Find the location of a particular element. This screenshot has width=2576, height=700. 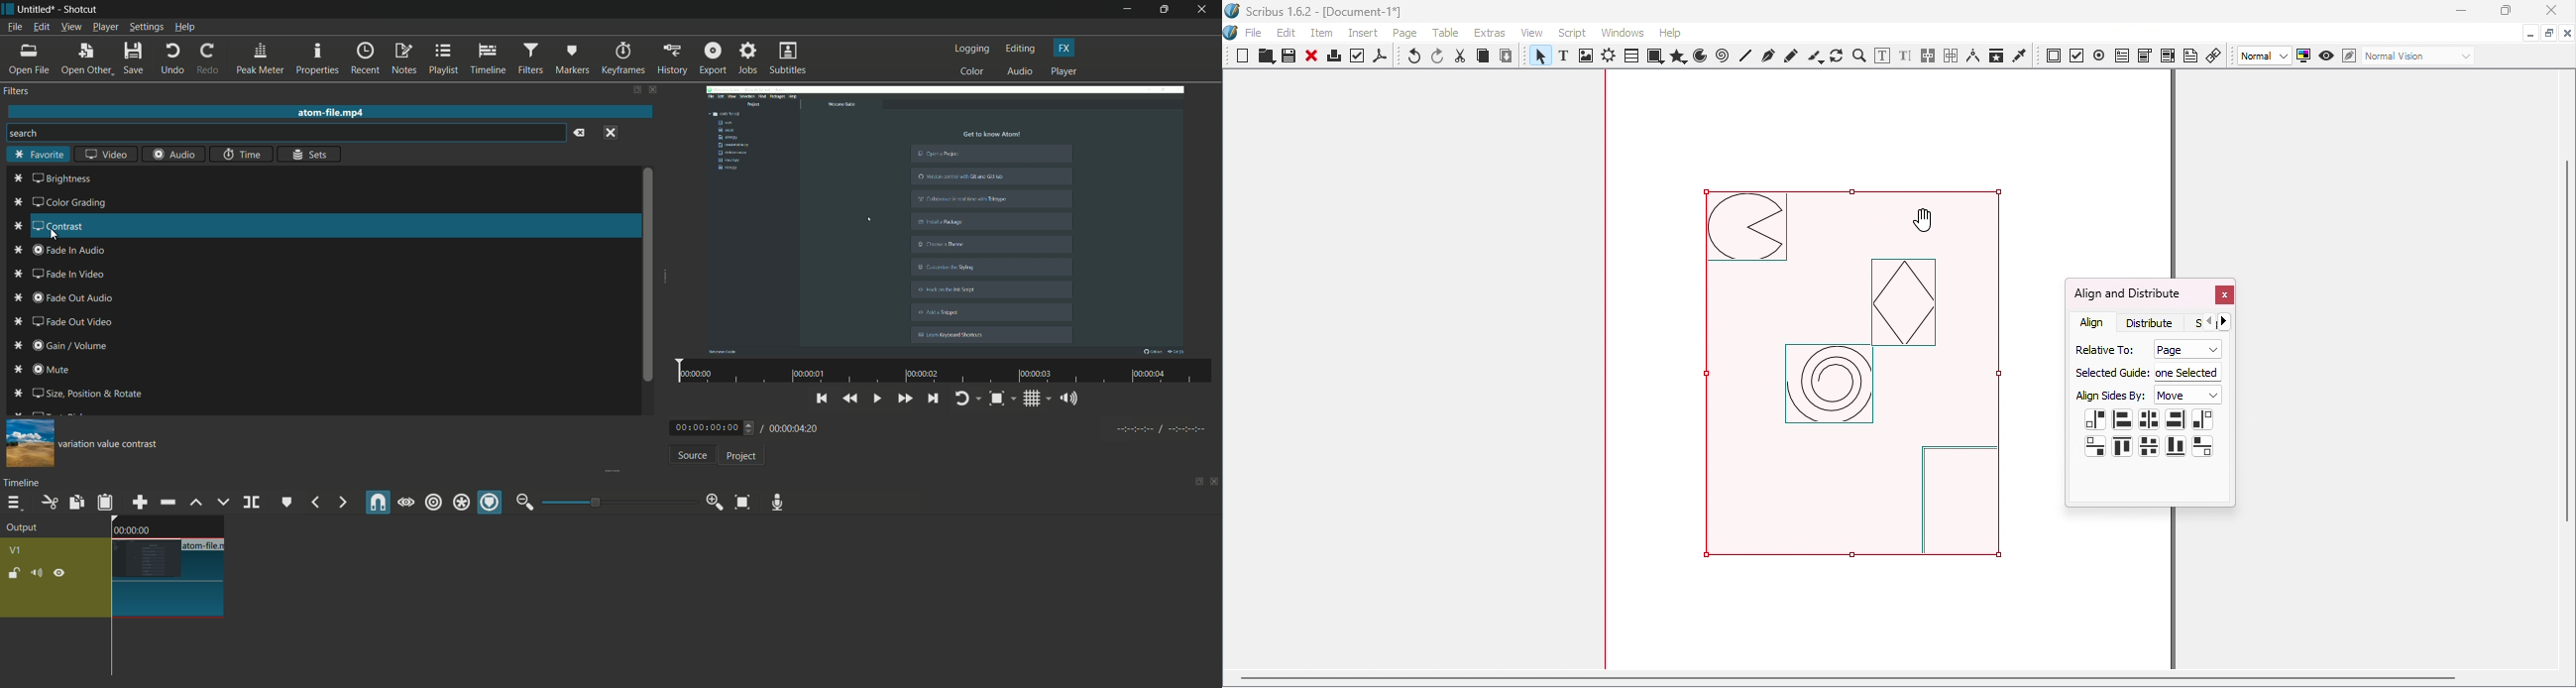

timeline is located at coordinates (24, 482).